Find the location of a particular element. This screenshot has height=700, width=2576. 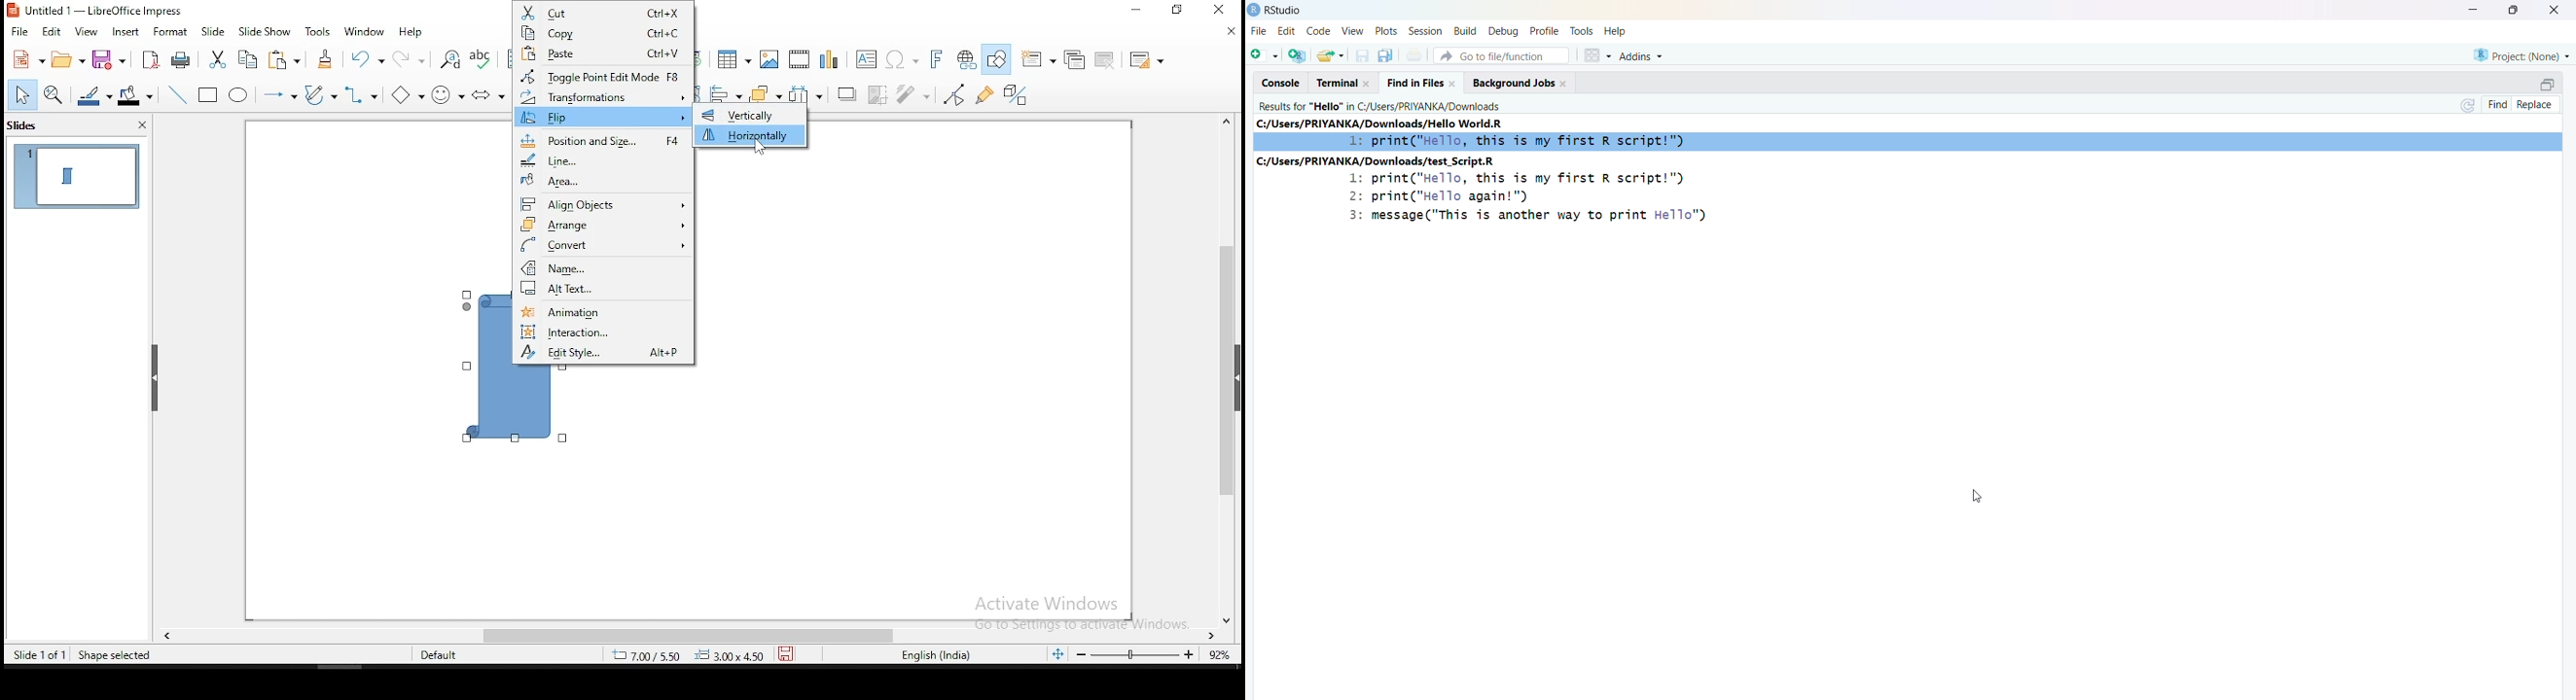

cursor is located at coordinates (1977, 499).